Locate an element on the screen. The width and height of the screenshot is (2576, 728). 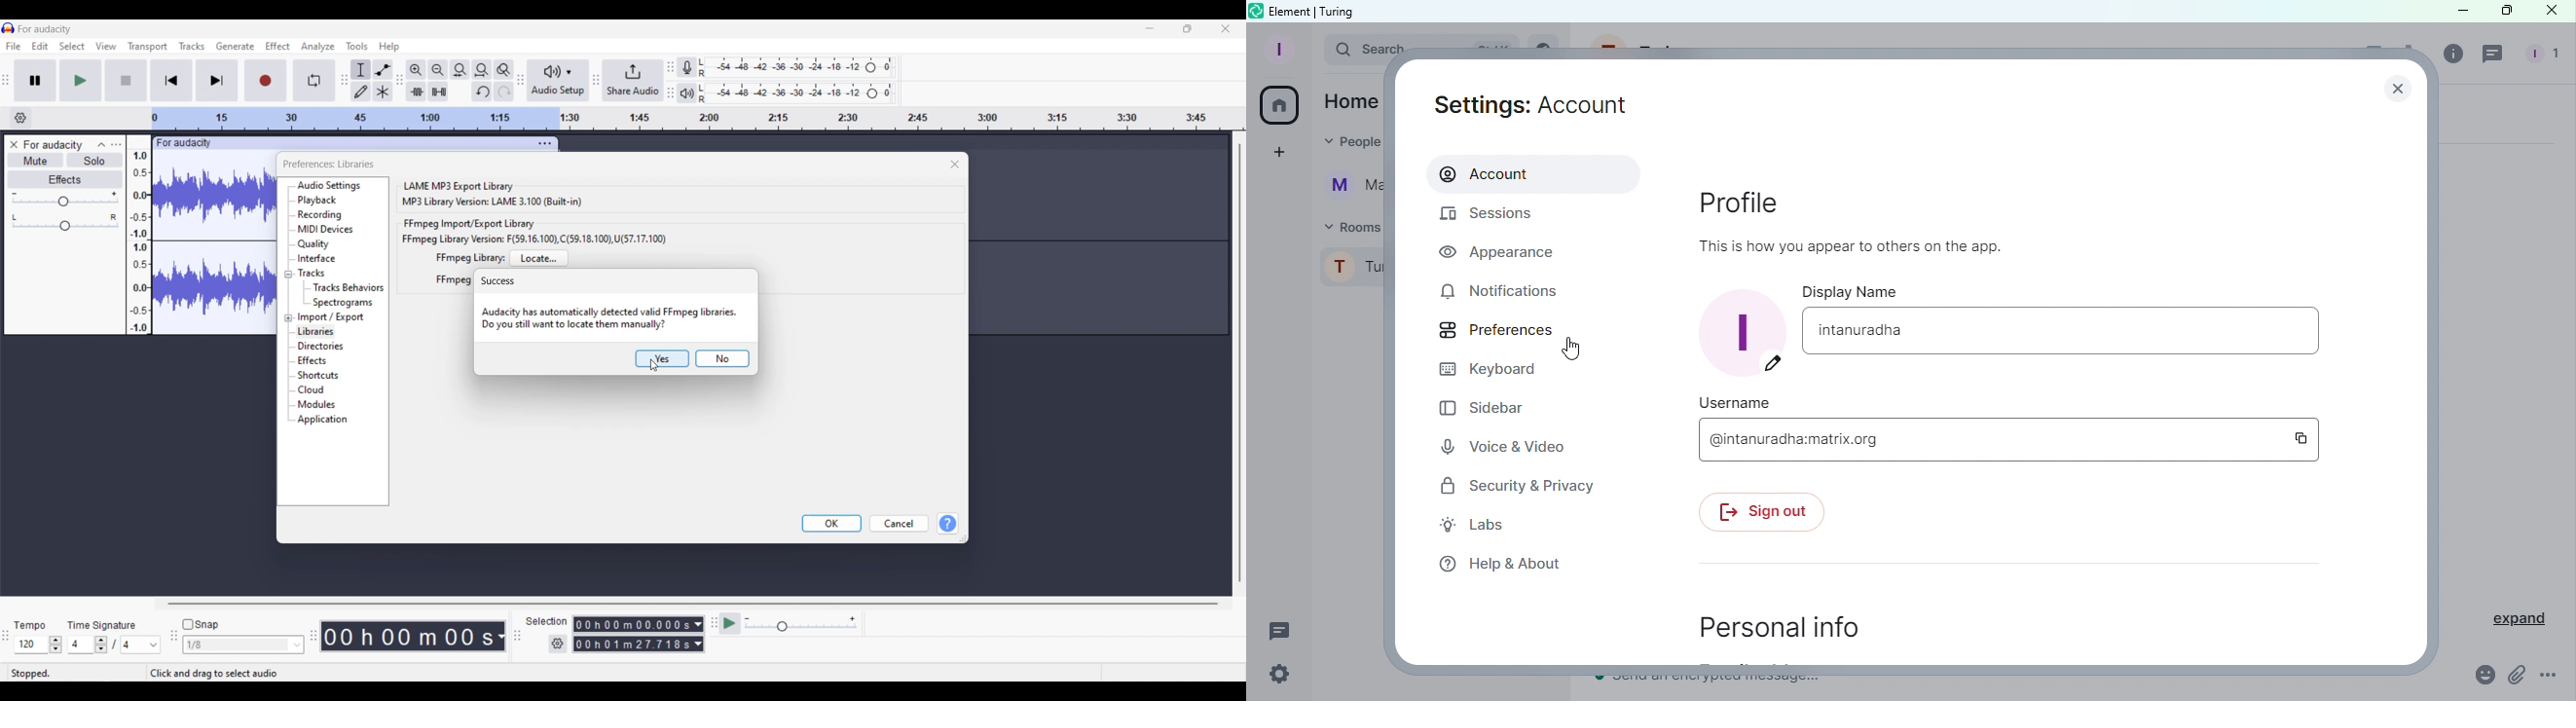
Tracks menu is located at coordinates (191, 46).